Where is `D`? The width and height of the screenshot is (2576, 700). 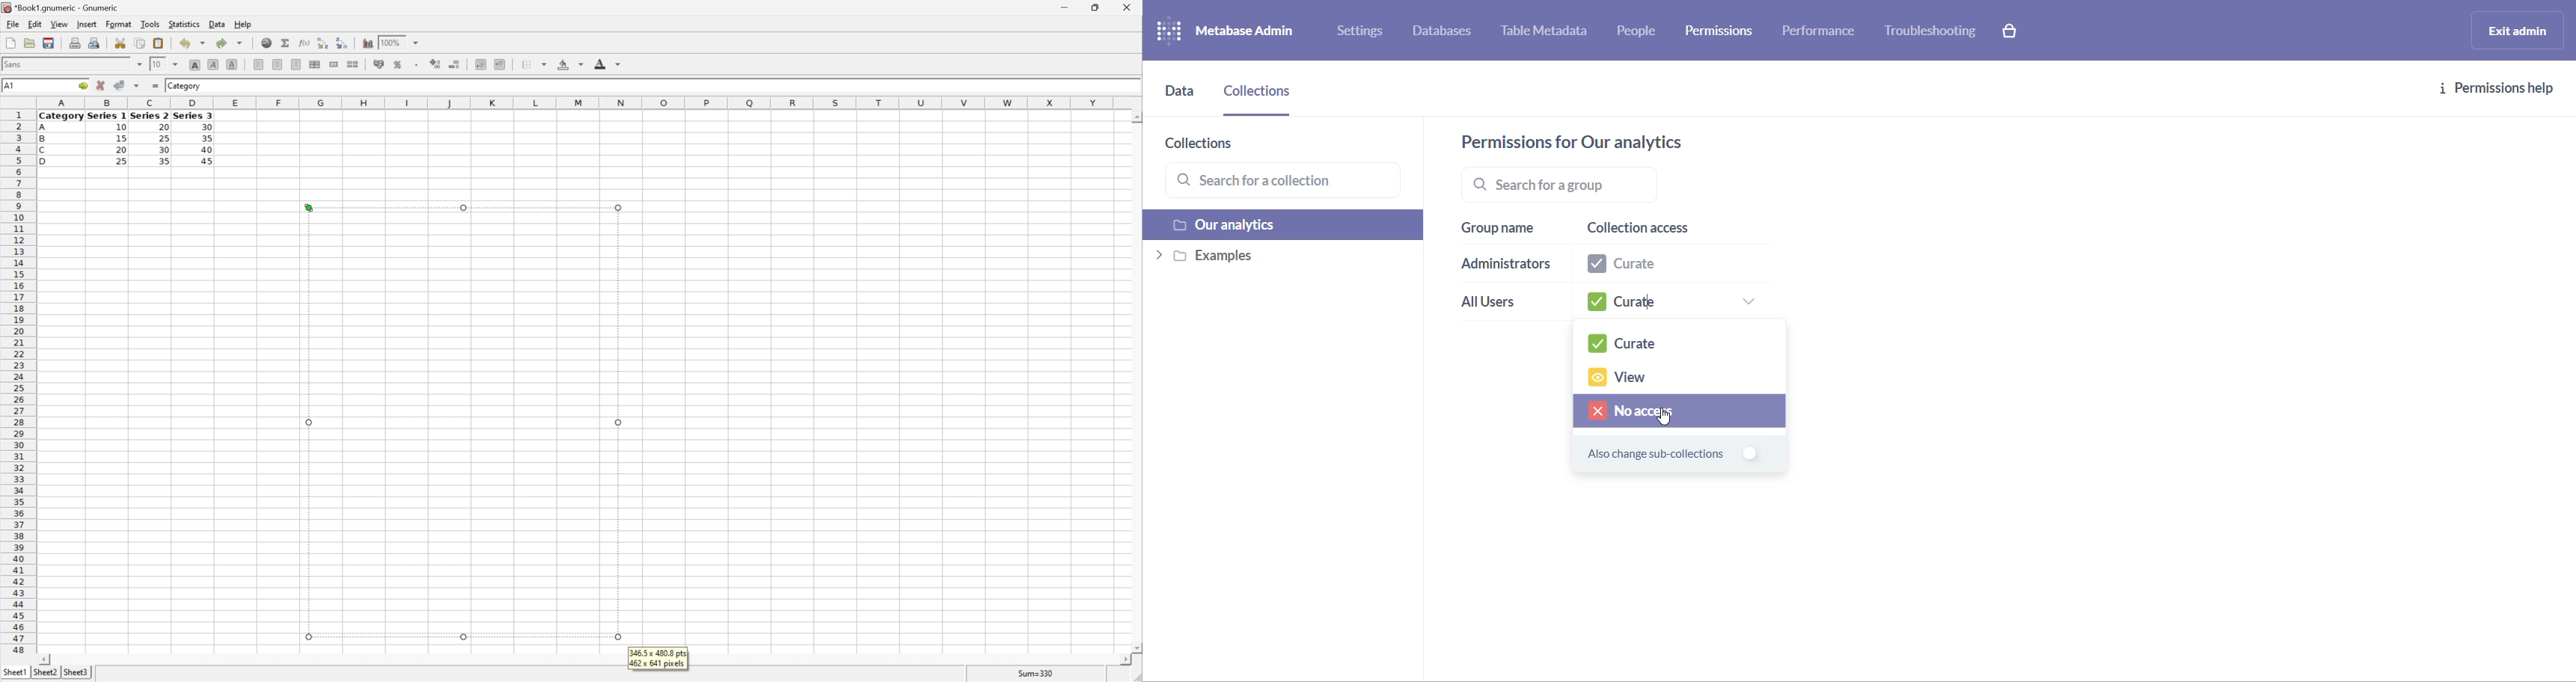
D is located at coordinates (47, 161).